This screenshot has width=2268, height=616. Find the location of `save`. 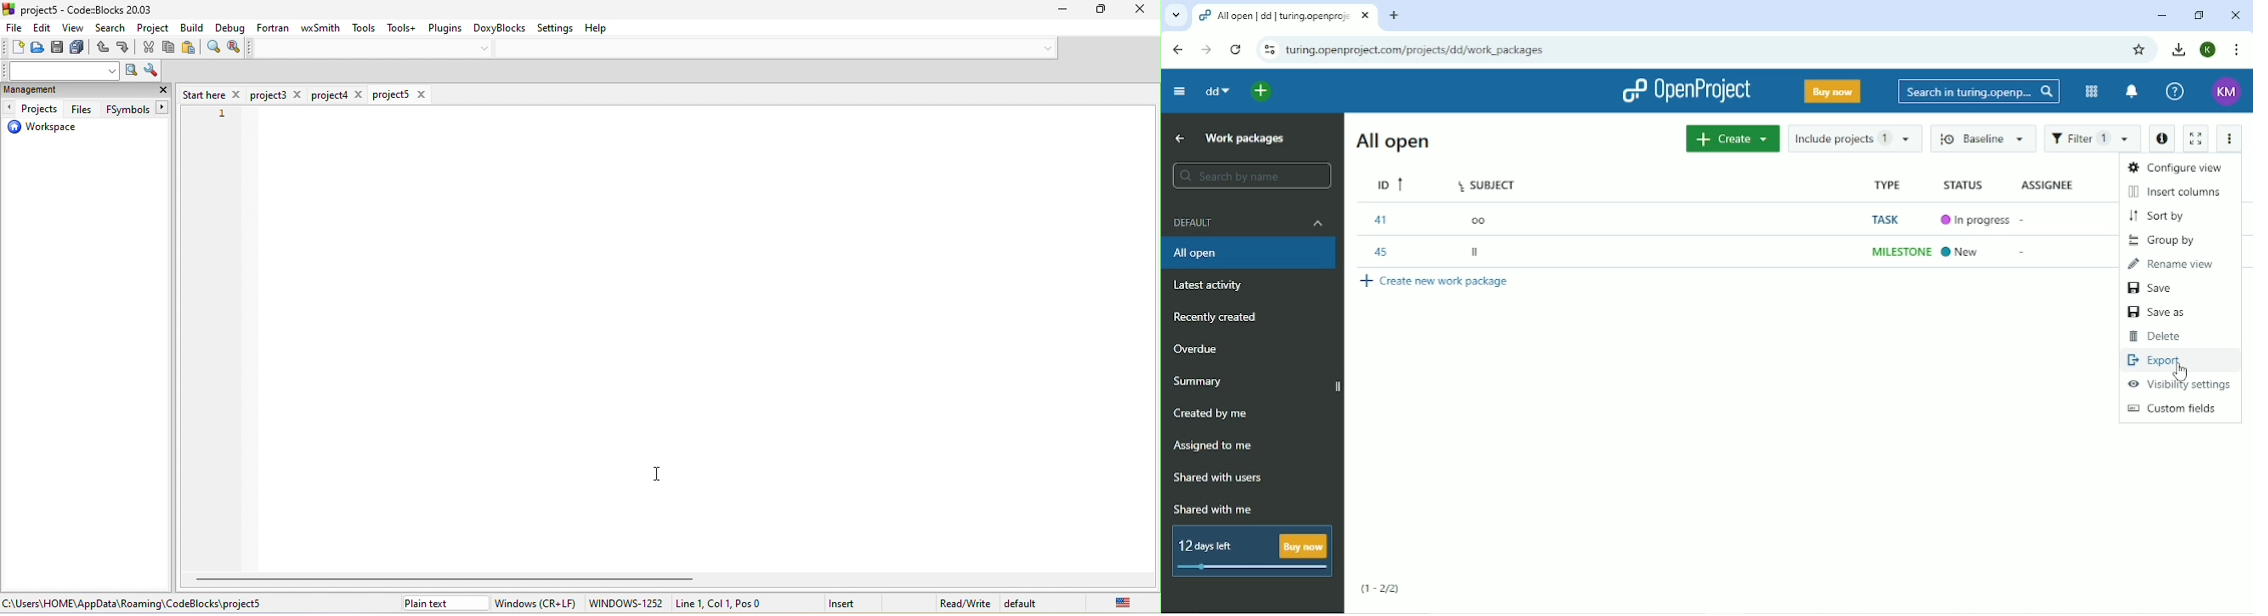

save is located at coordinates (60, 49).